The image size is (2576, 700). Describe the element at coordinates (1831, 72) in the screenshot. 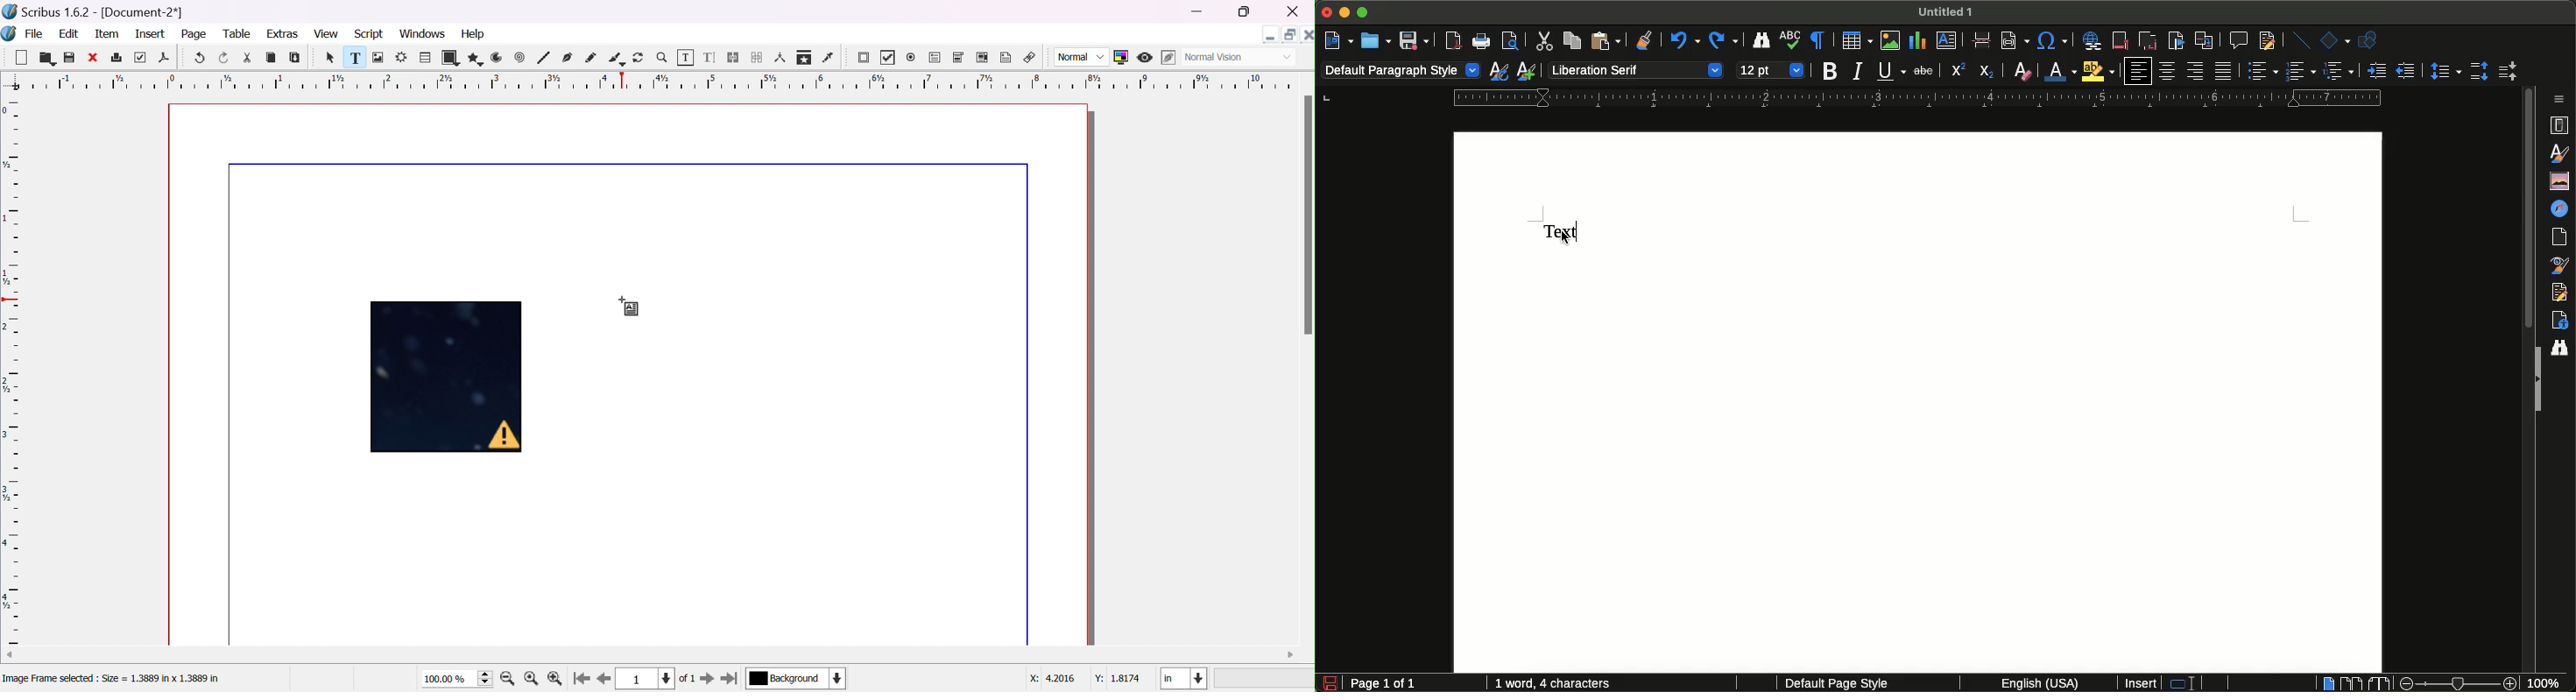

I see `Bold` at that location.